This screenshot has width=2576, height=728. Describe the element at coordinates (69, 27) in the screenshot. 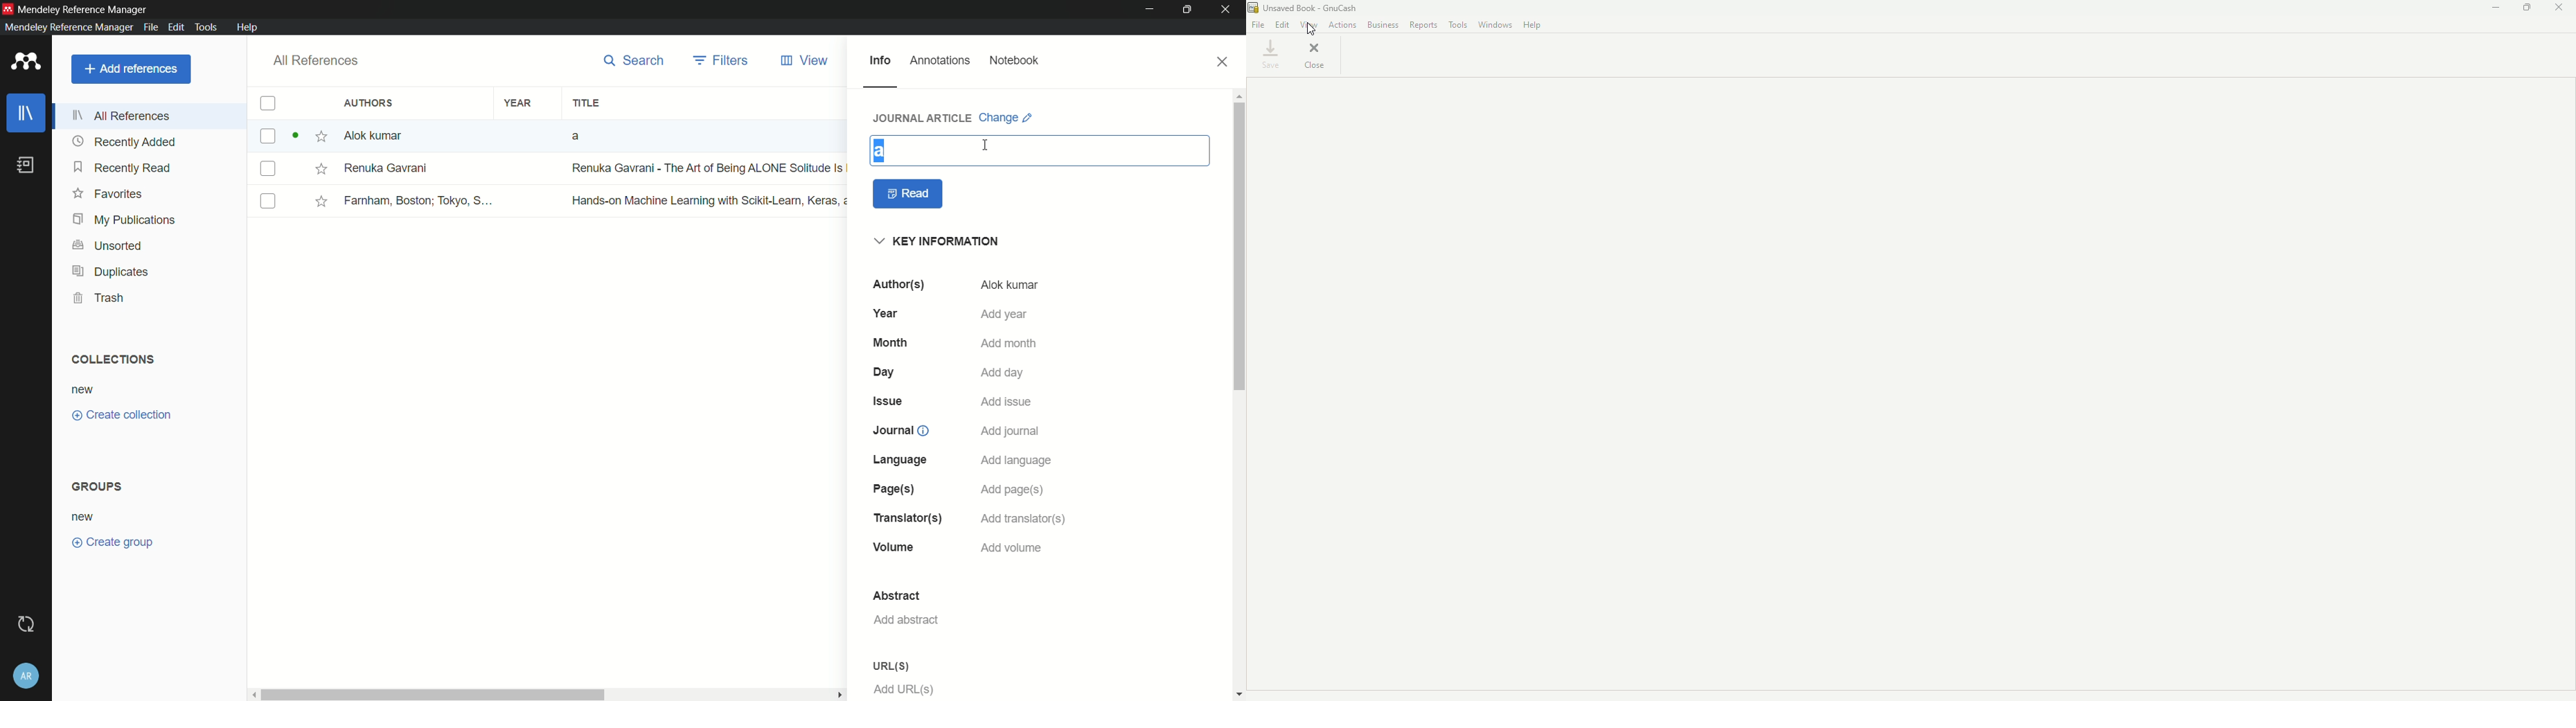

I see `mendeley reference manager` at that location.